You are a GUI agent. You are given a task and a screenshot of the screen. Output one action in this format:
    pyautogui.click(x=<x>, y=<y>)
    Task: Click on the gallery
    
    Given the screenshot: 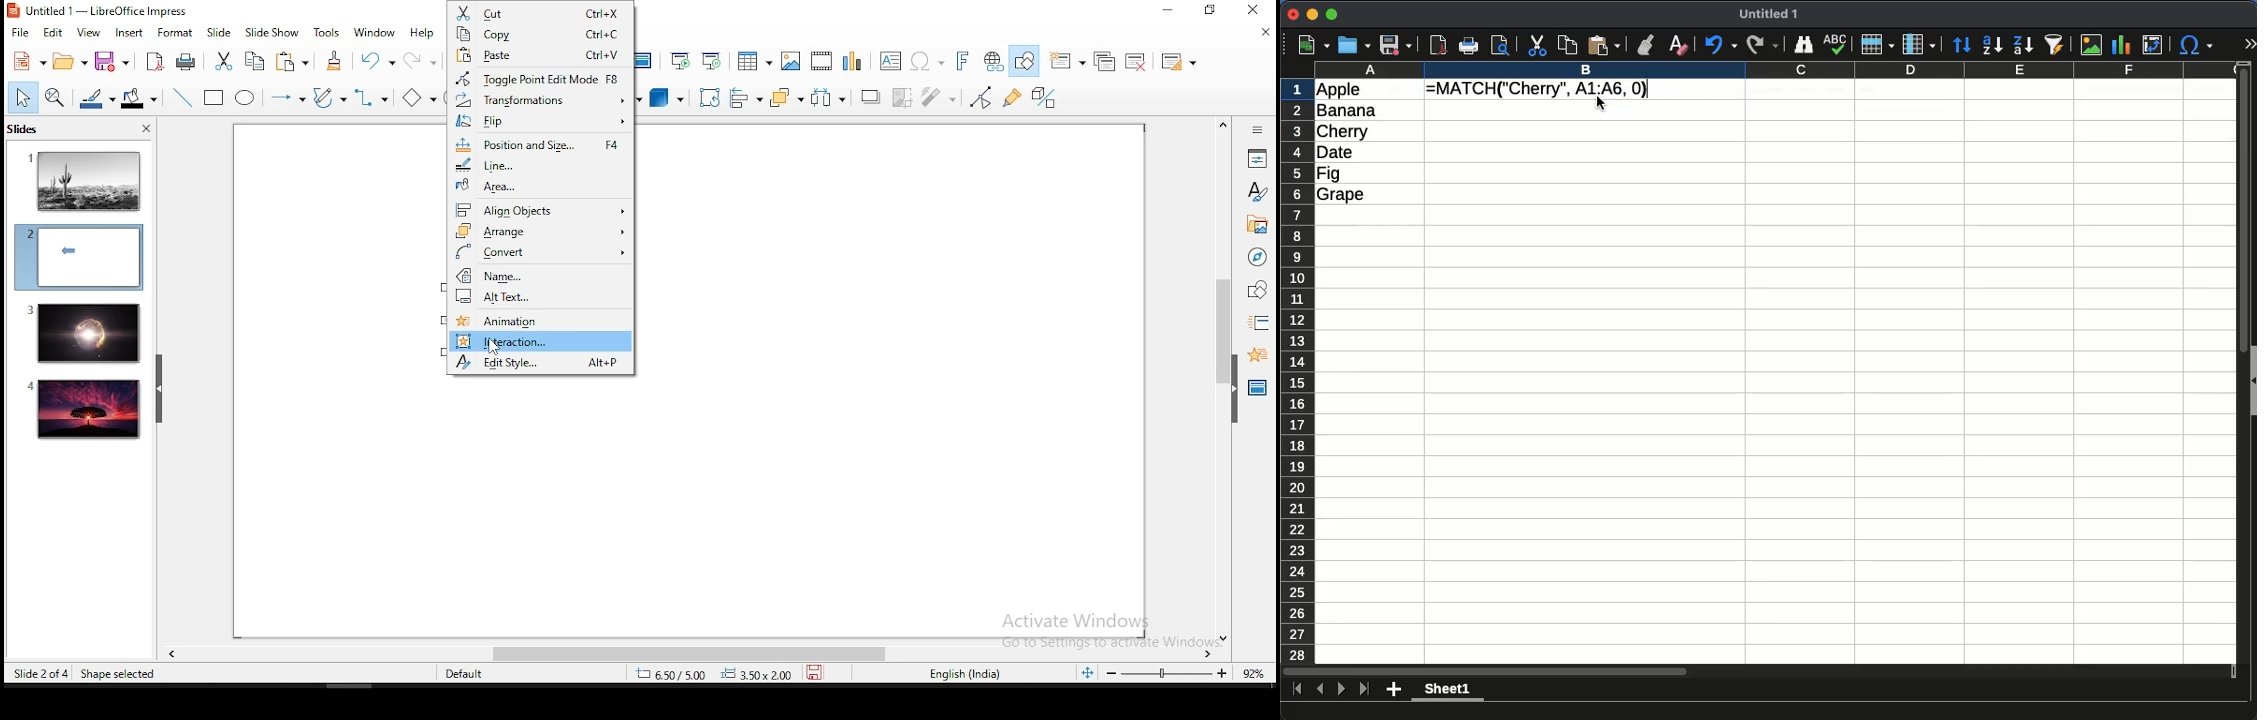 What is the action you would take?
    pyautogui.click(x=1257, y=227)
    